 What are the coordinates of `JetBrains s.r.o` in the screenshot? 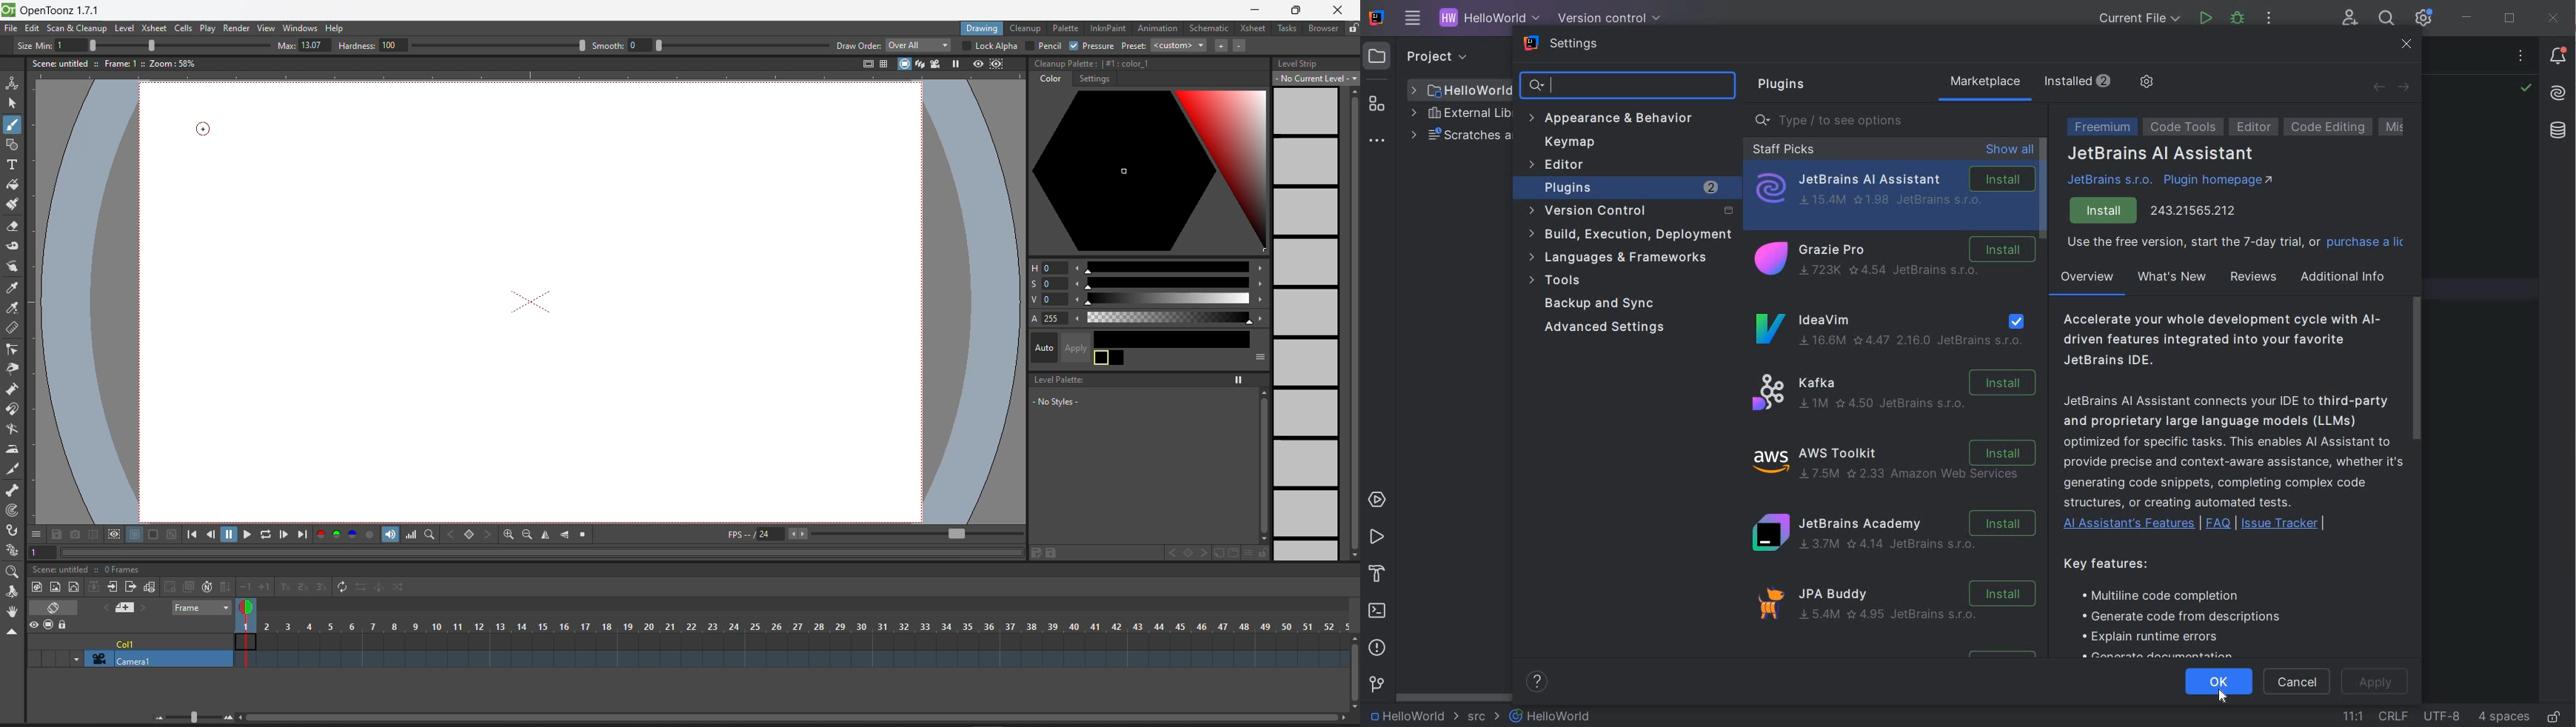 It's located at (2112, 180).